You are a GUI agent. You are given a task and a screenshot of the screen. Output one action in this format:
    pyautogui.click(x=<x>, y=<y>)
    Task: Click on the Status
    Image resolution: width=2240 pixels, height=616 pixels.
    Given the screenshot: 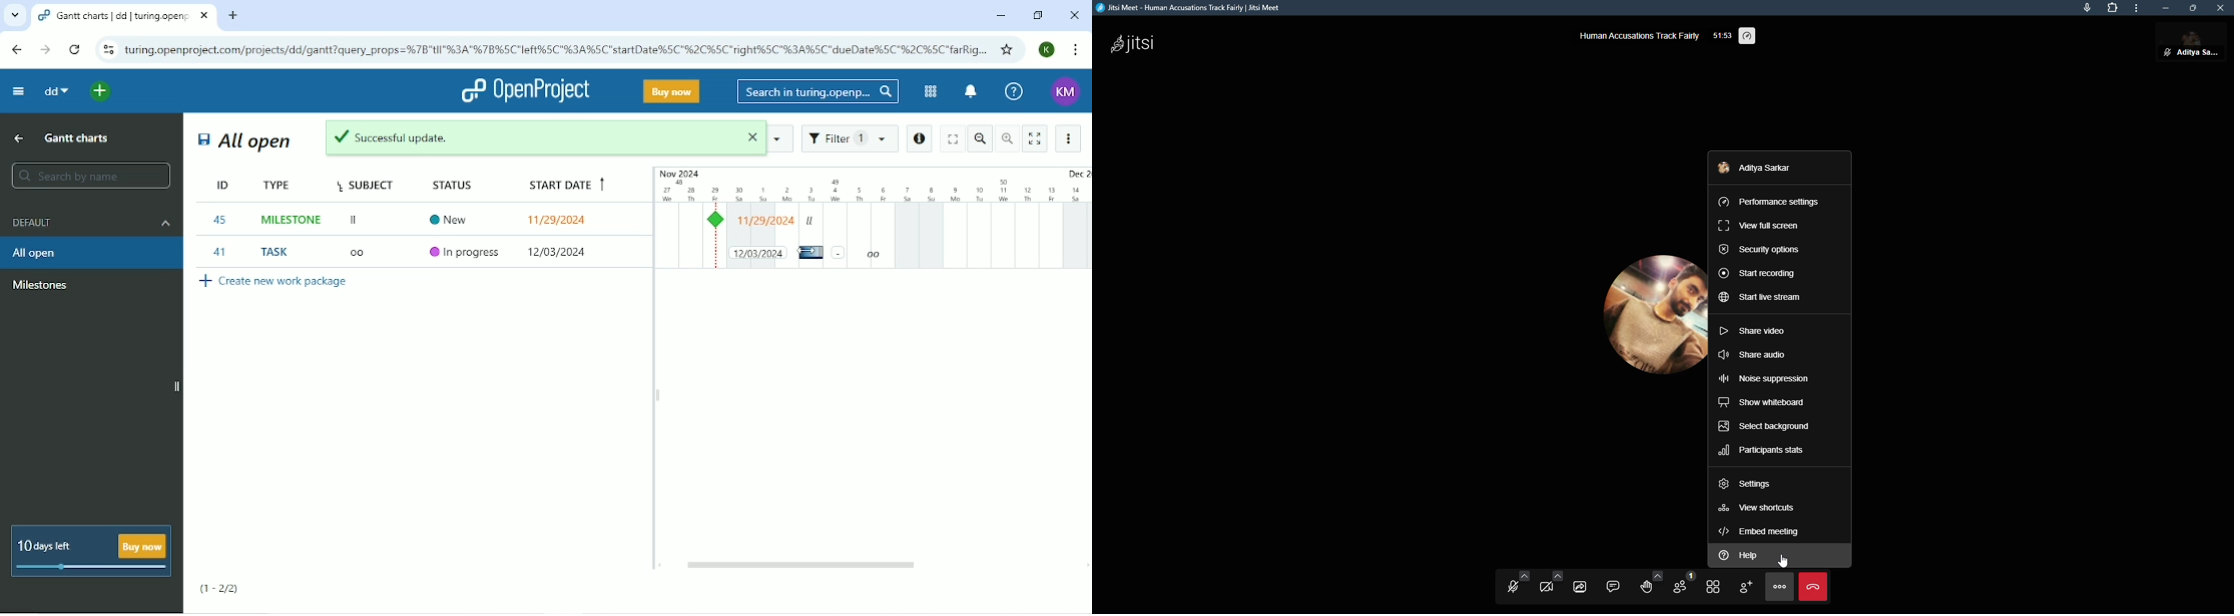 What is the action you would take?
    pyautogui.click(x=459, y=183)
    